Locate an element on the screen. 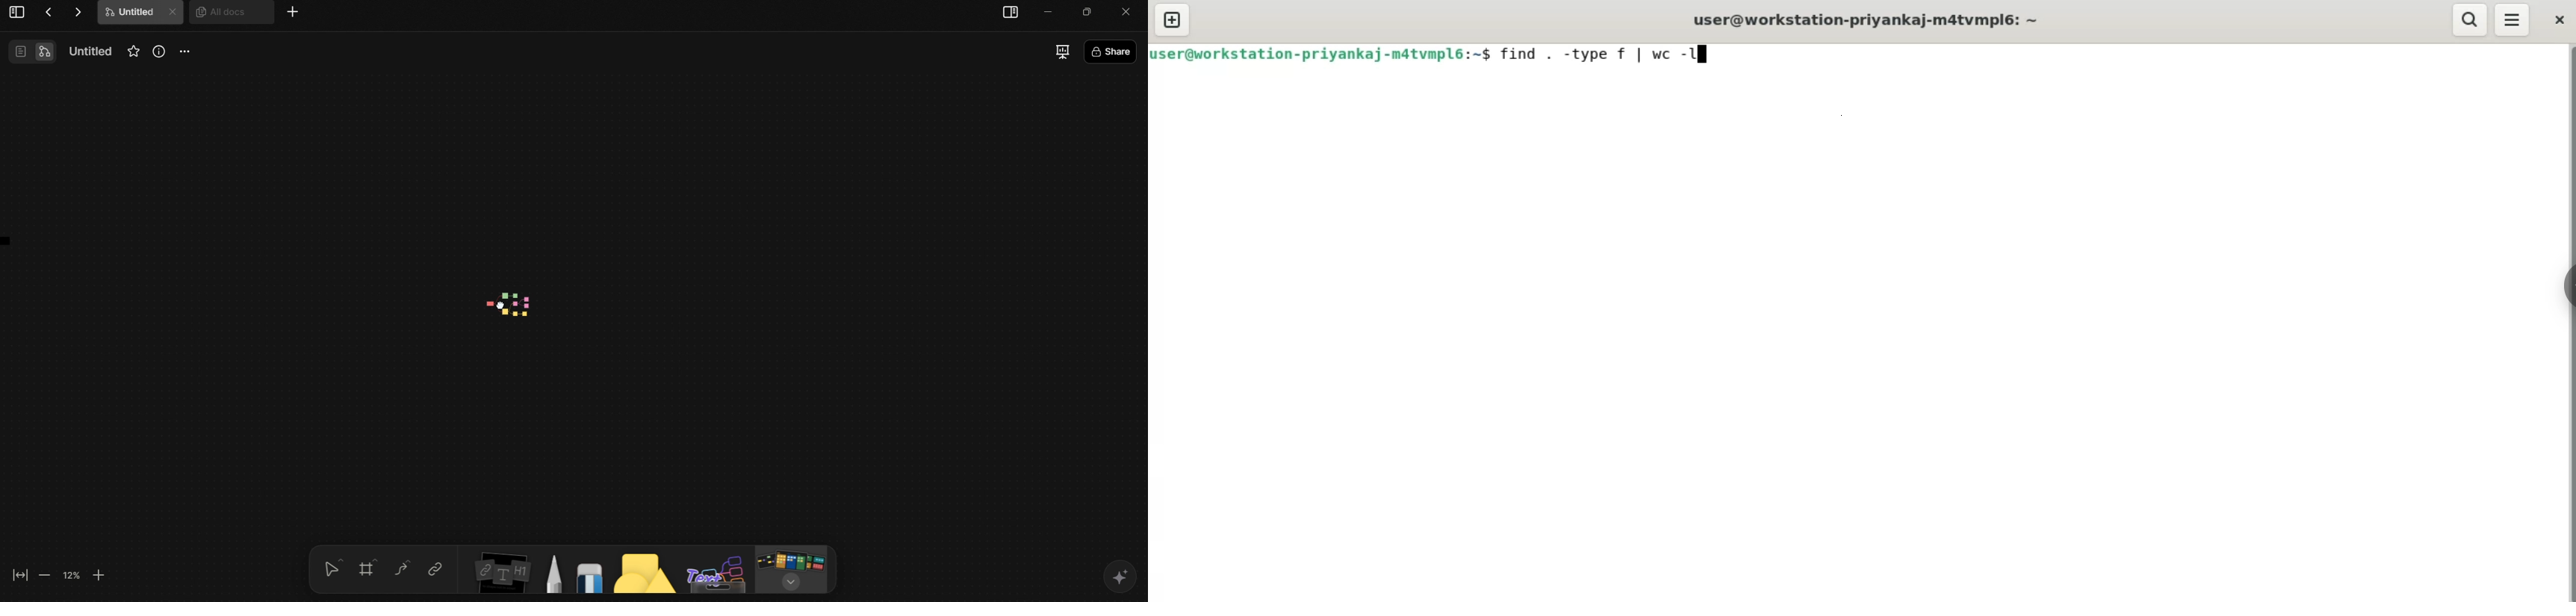 This screenshot has width=2576, height=616. Link tool is located at coordinates (435, 569).